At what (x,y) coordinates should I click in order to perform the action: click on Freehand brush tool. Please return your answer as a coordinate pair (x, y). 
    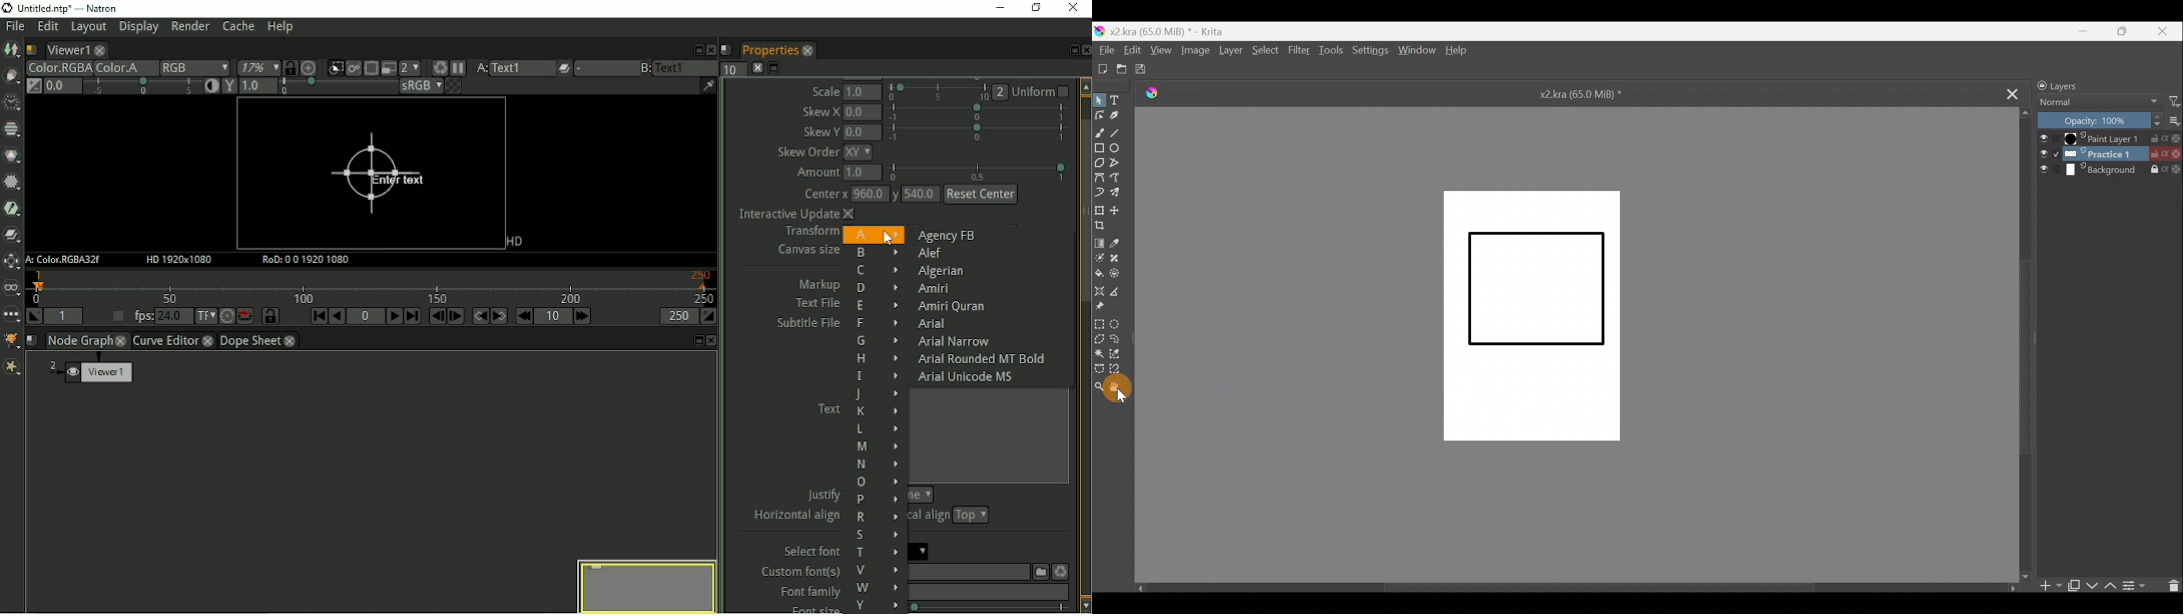
    Looking at the image, I should click on (1099, 130).